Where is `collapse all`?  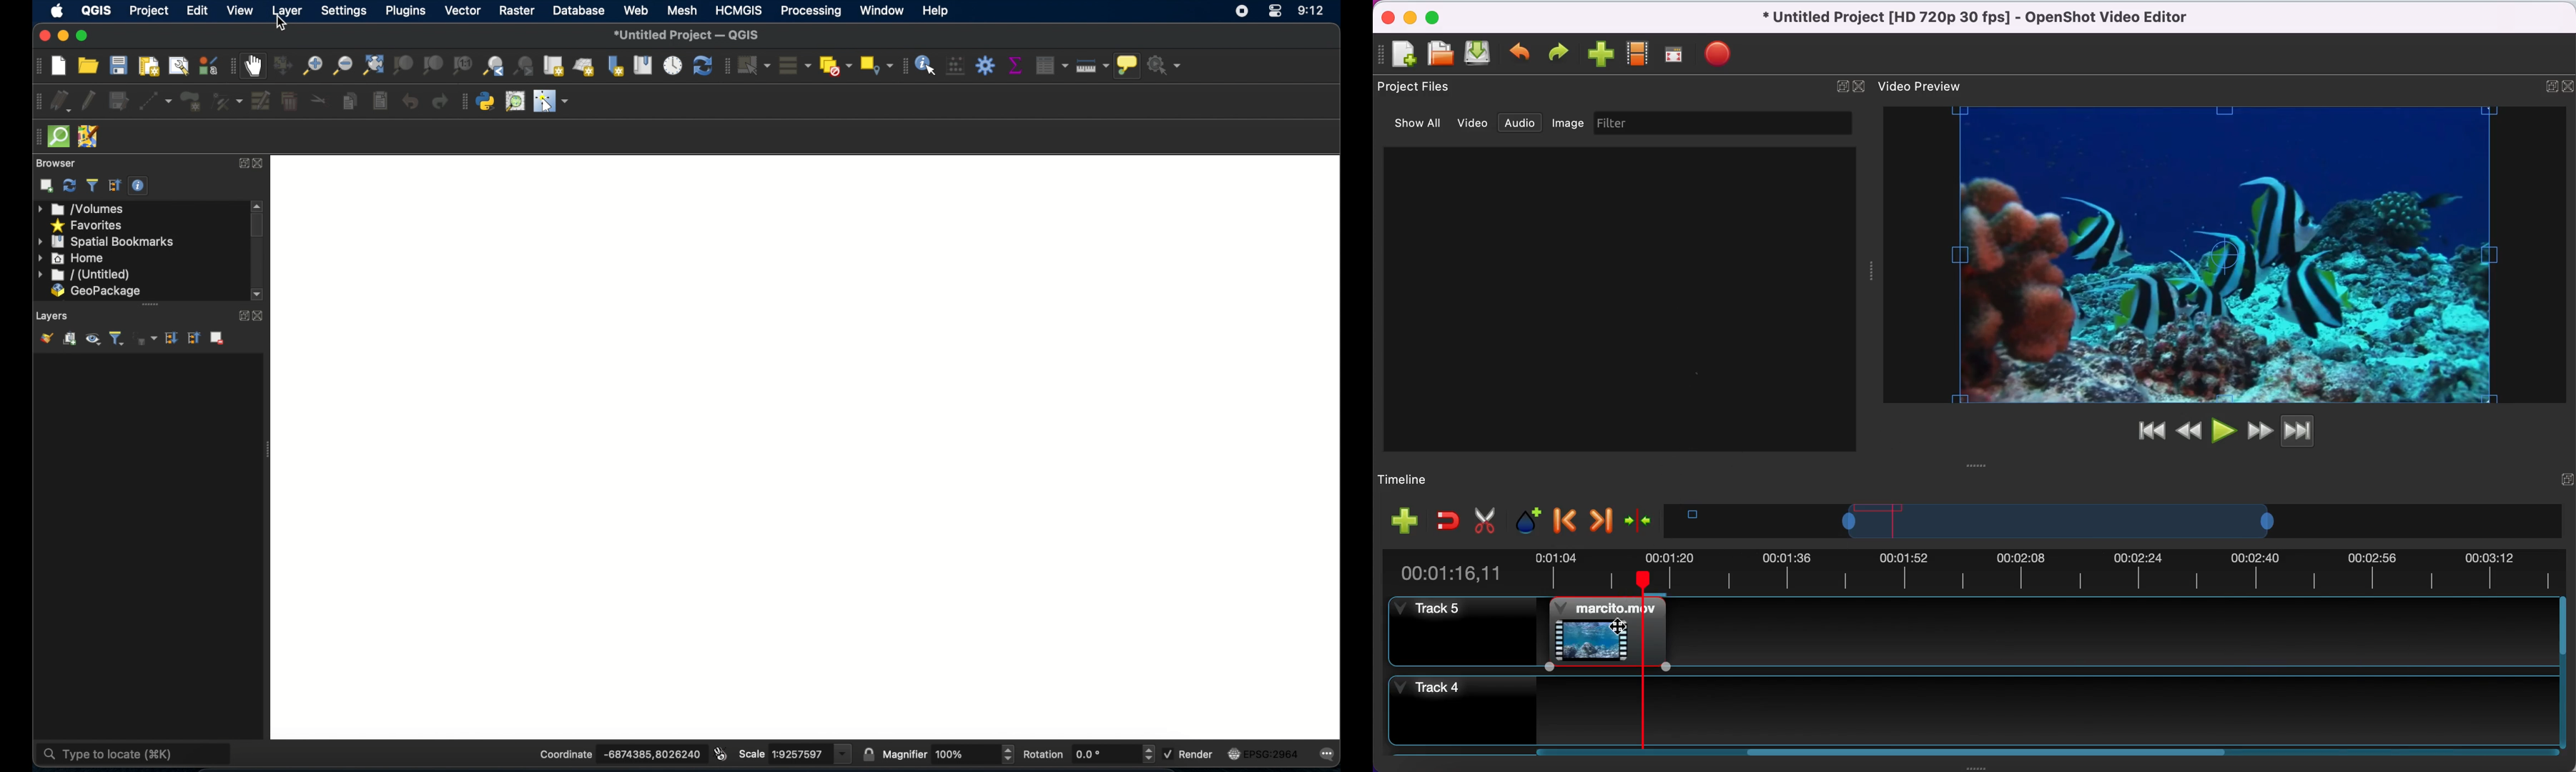 collapse all is located at coordinates (194, 340).